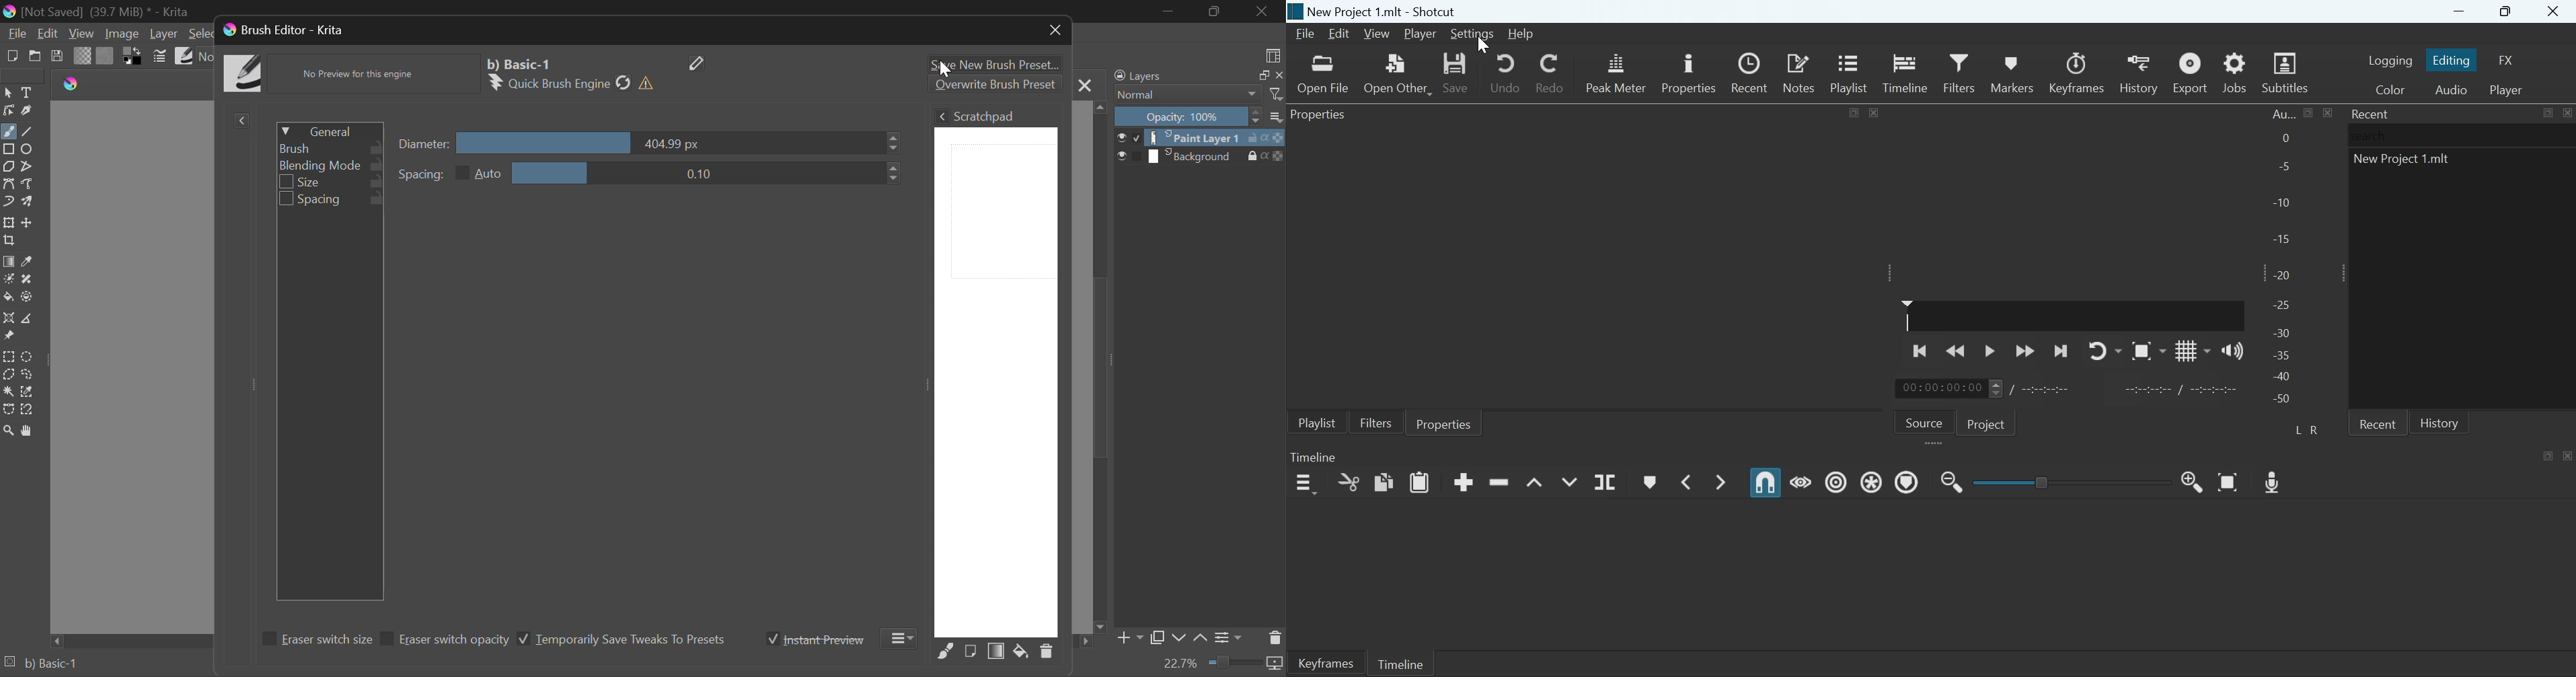 This screenshot has width=2576, height=700. Describe the element at coordinates (1855, 111) in the screenshot. I see `Maximize` at that location.